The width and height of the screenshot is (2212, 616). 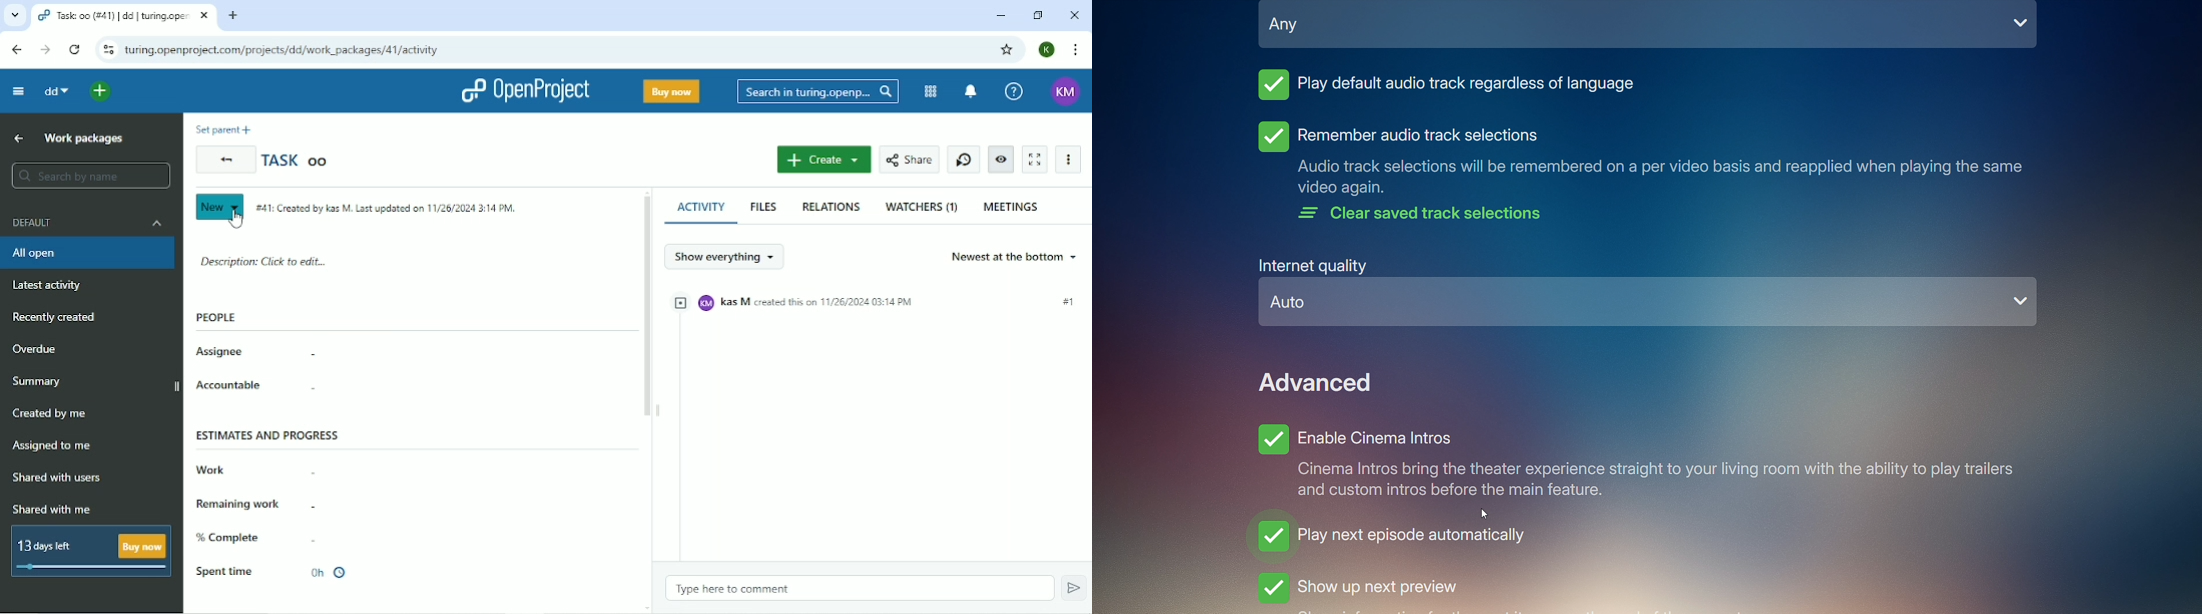 I want to click on Submit comment, so click(x=1073, y=588).